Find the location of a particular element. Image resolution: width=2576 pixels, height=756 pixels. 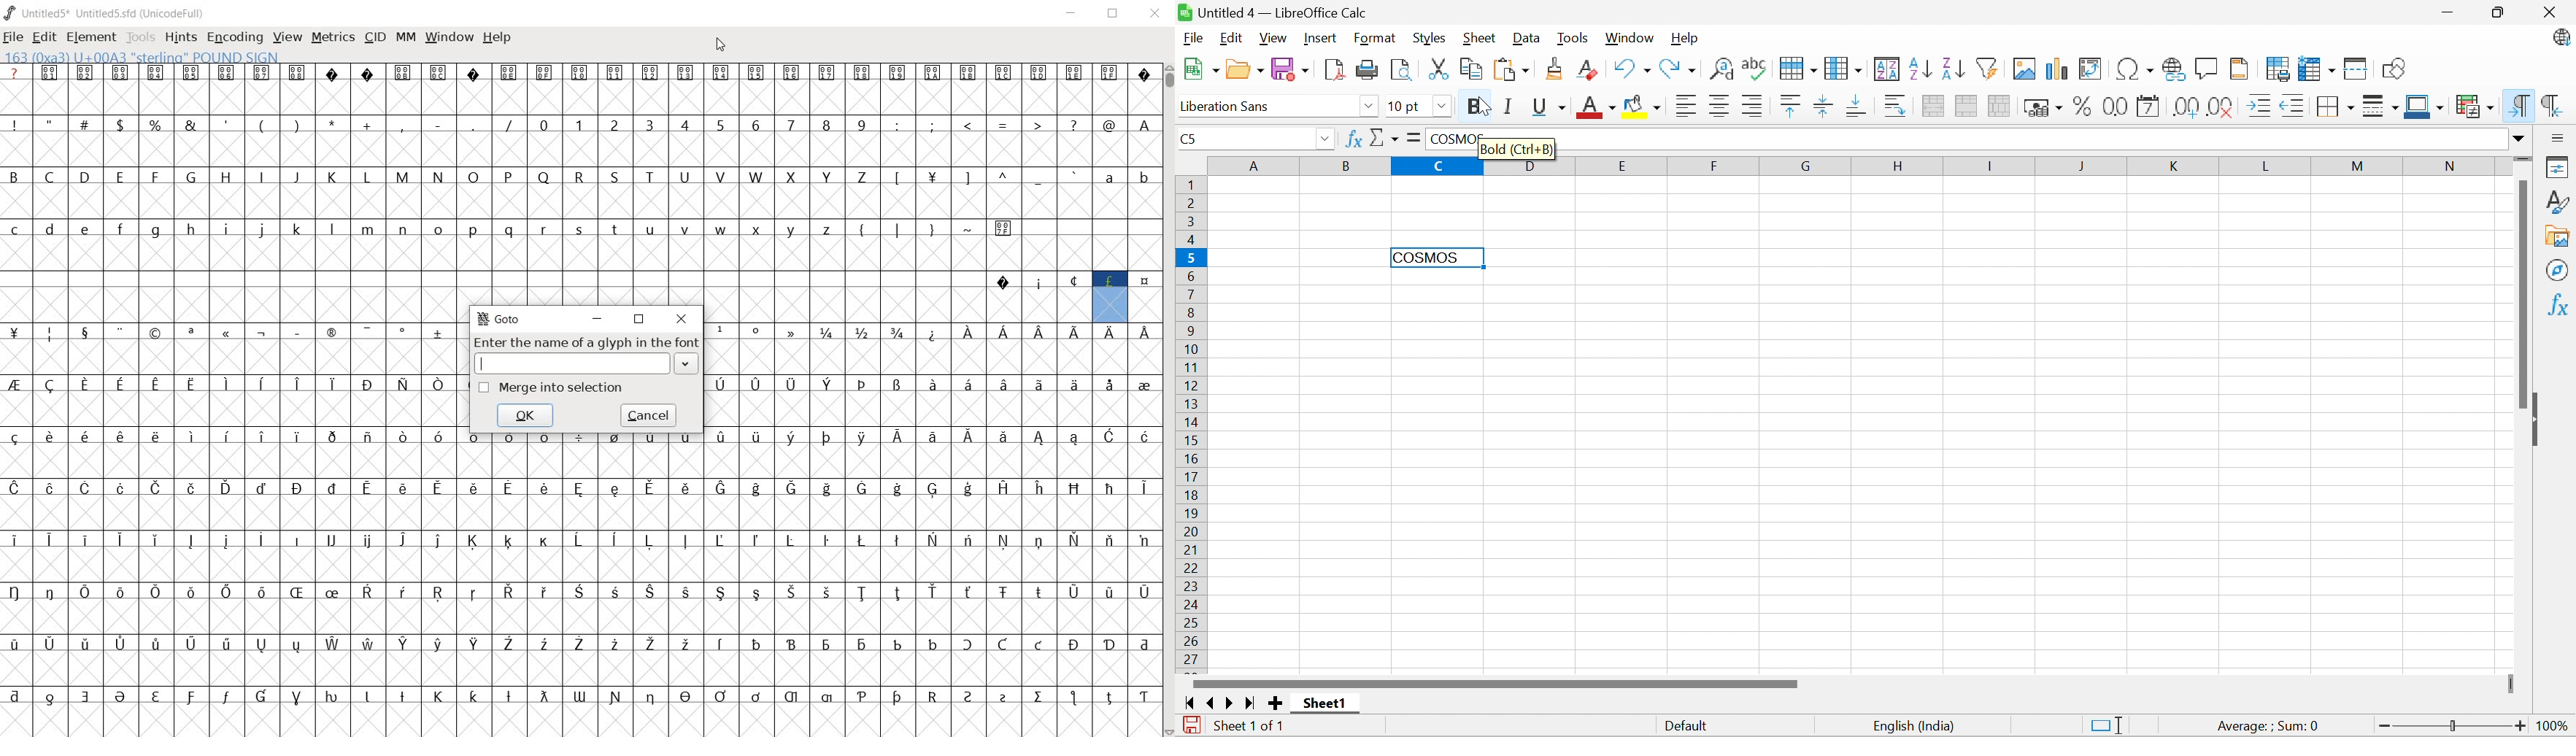

Border Color is located at coordinates (2425, 105).